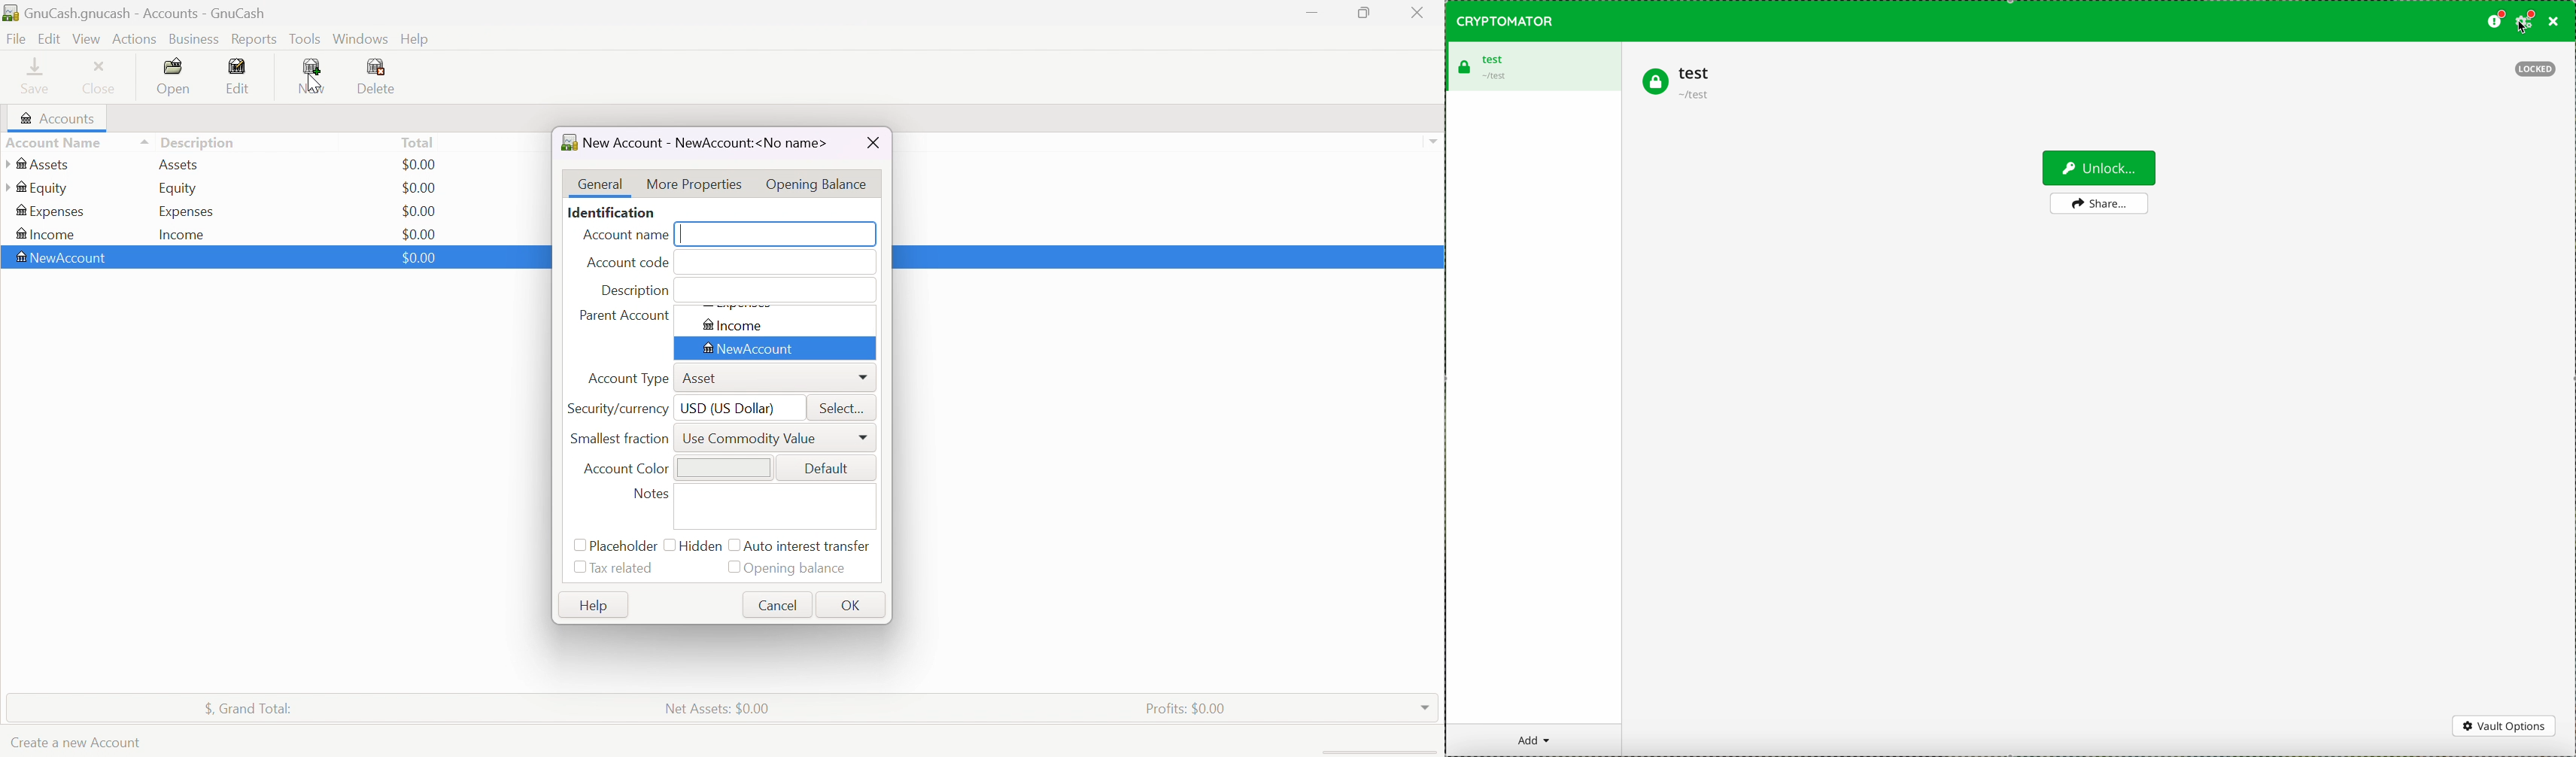 This screenshot has height=784, width=2576. I want to click on DropDown, so click(863, 437).